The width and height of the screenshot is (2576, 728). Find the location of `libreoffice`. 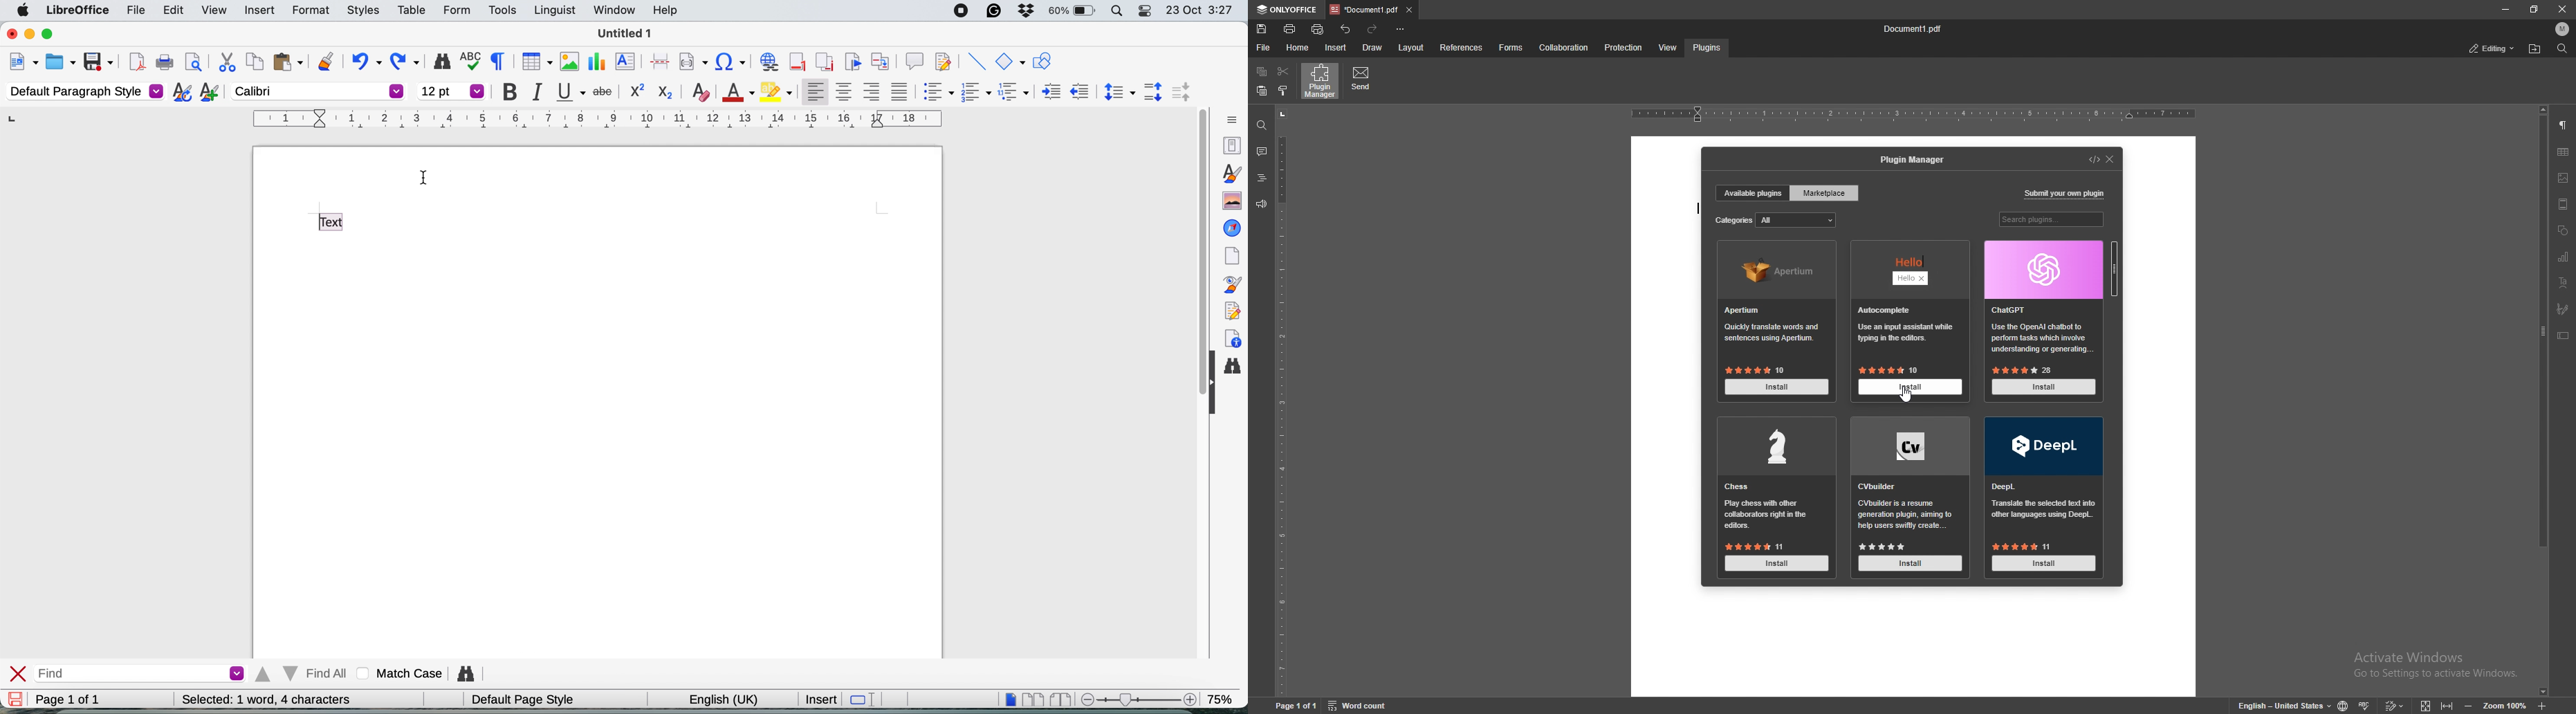

libreoffice is located at coordinates (75, 12).